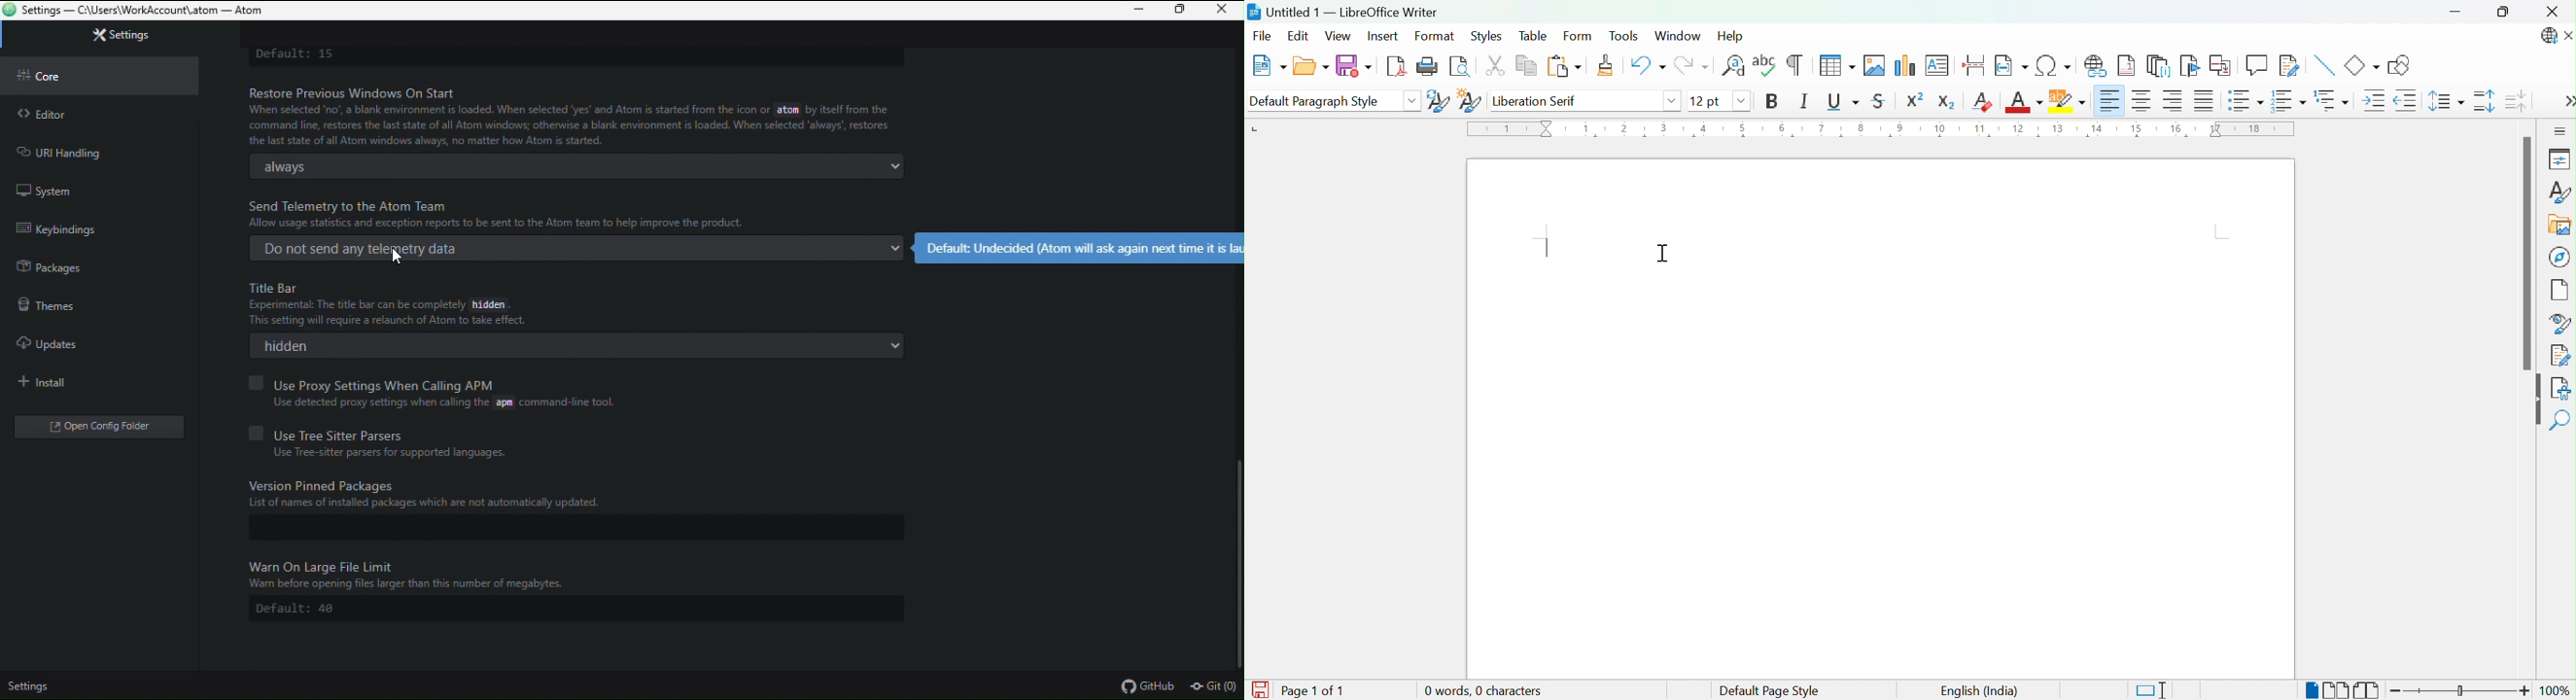 Image resolution: width=2576 pixels, height=700 pixels. What do you see at coordinates (2109, 101) in the screenshot?
I see `Align Left` at bounding box center [2109, 101].